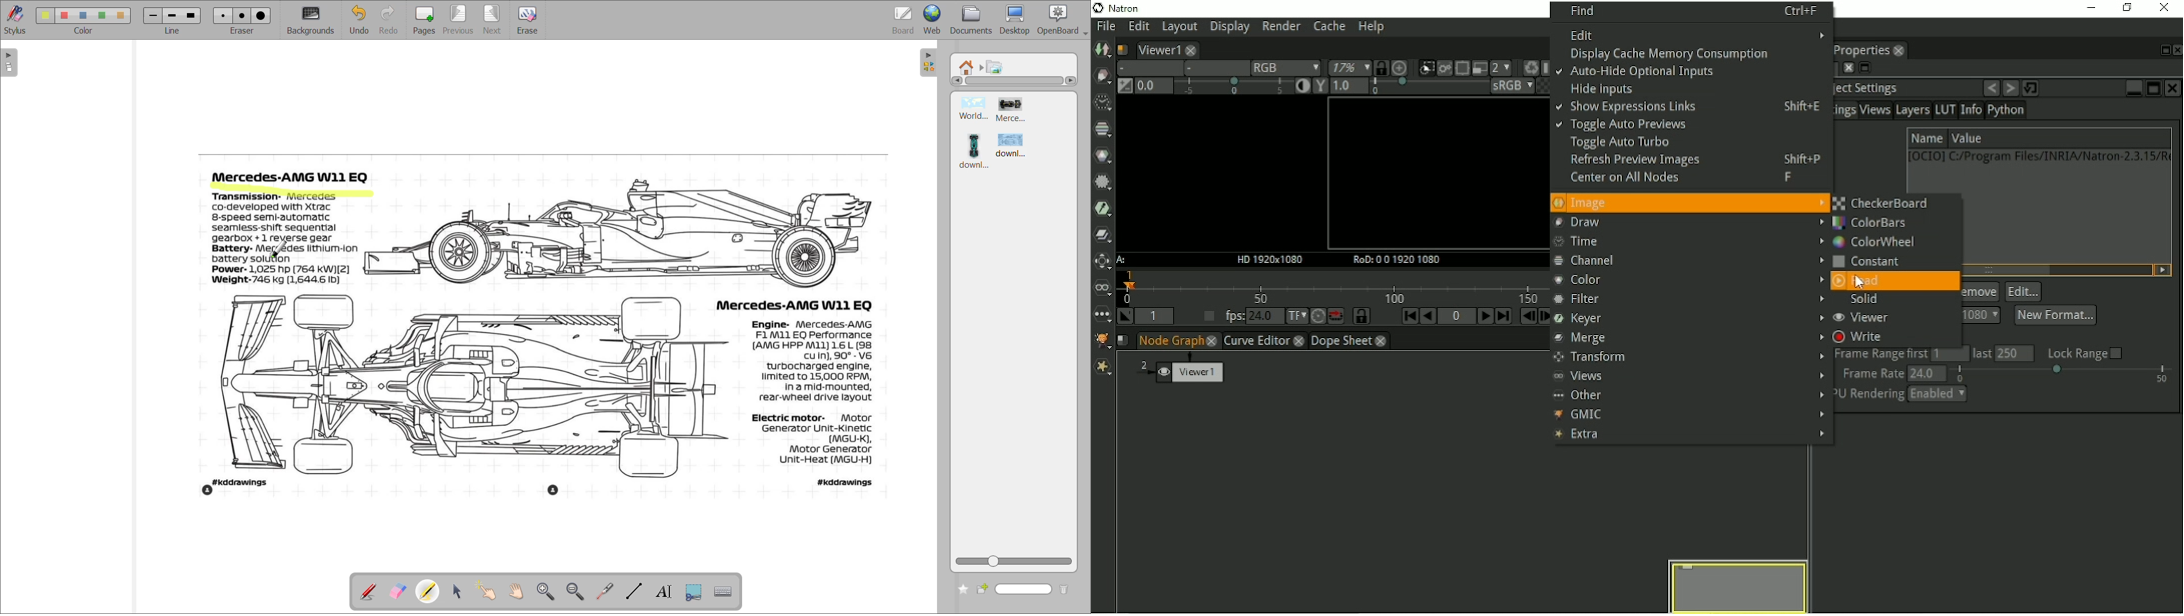  I want to click on color 1, so click(44, 16).